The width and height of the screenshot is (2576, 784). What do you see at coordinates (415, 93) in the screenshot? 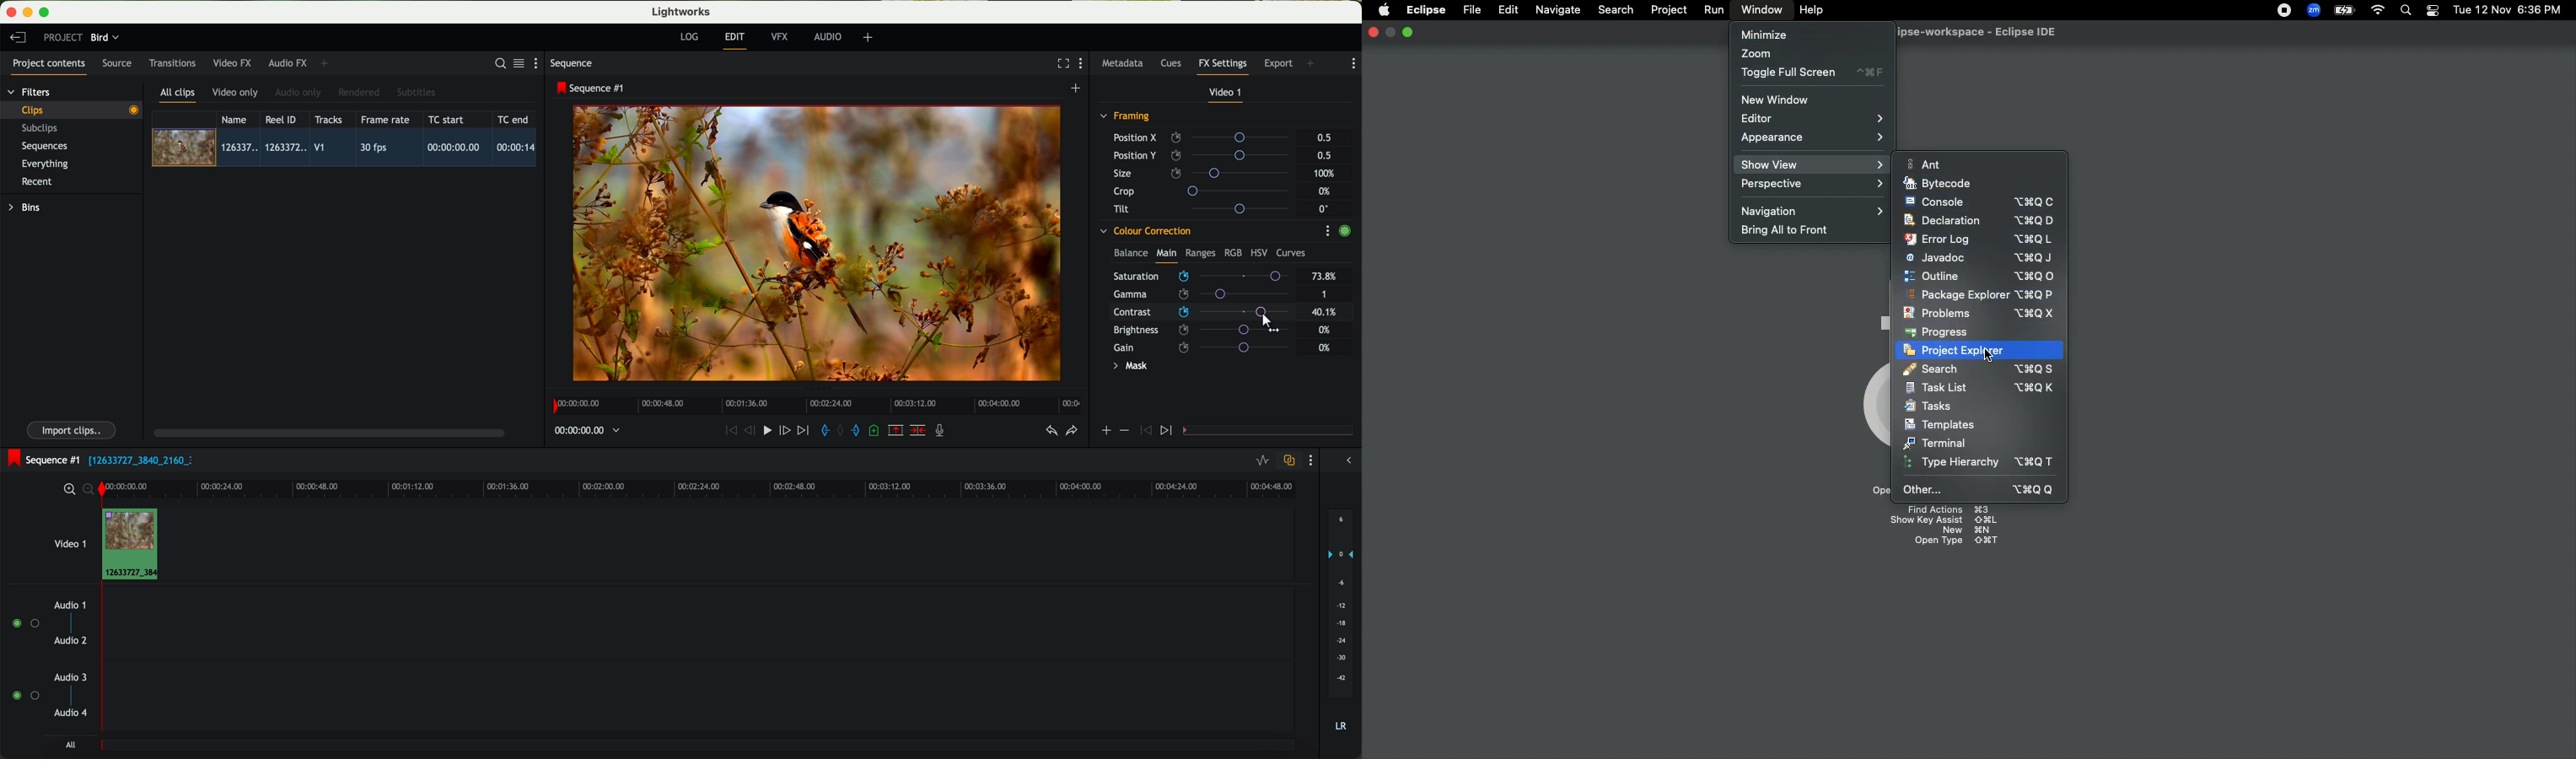
I see `subtitles` at bounding box center [415, 93].